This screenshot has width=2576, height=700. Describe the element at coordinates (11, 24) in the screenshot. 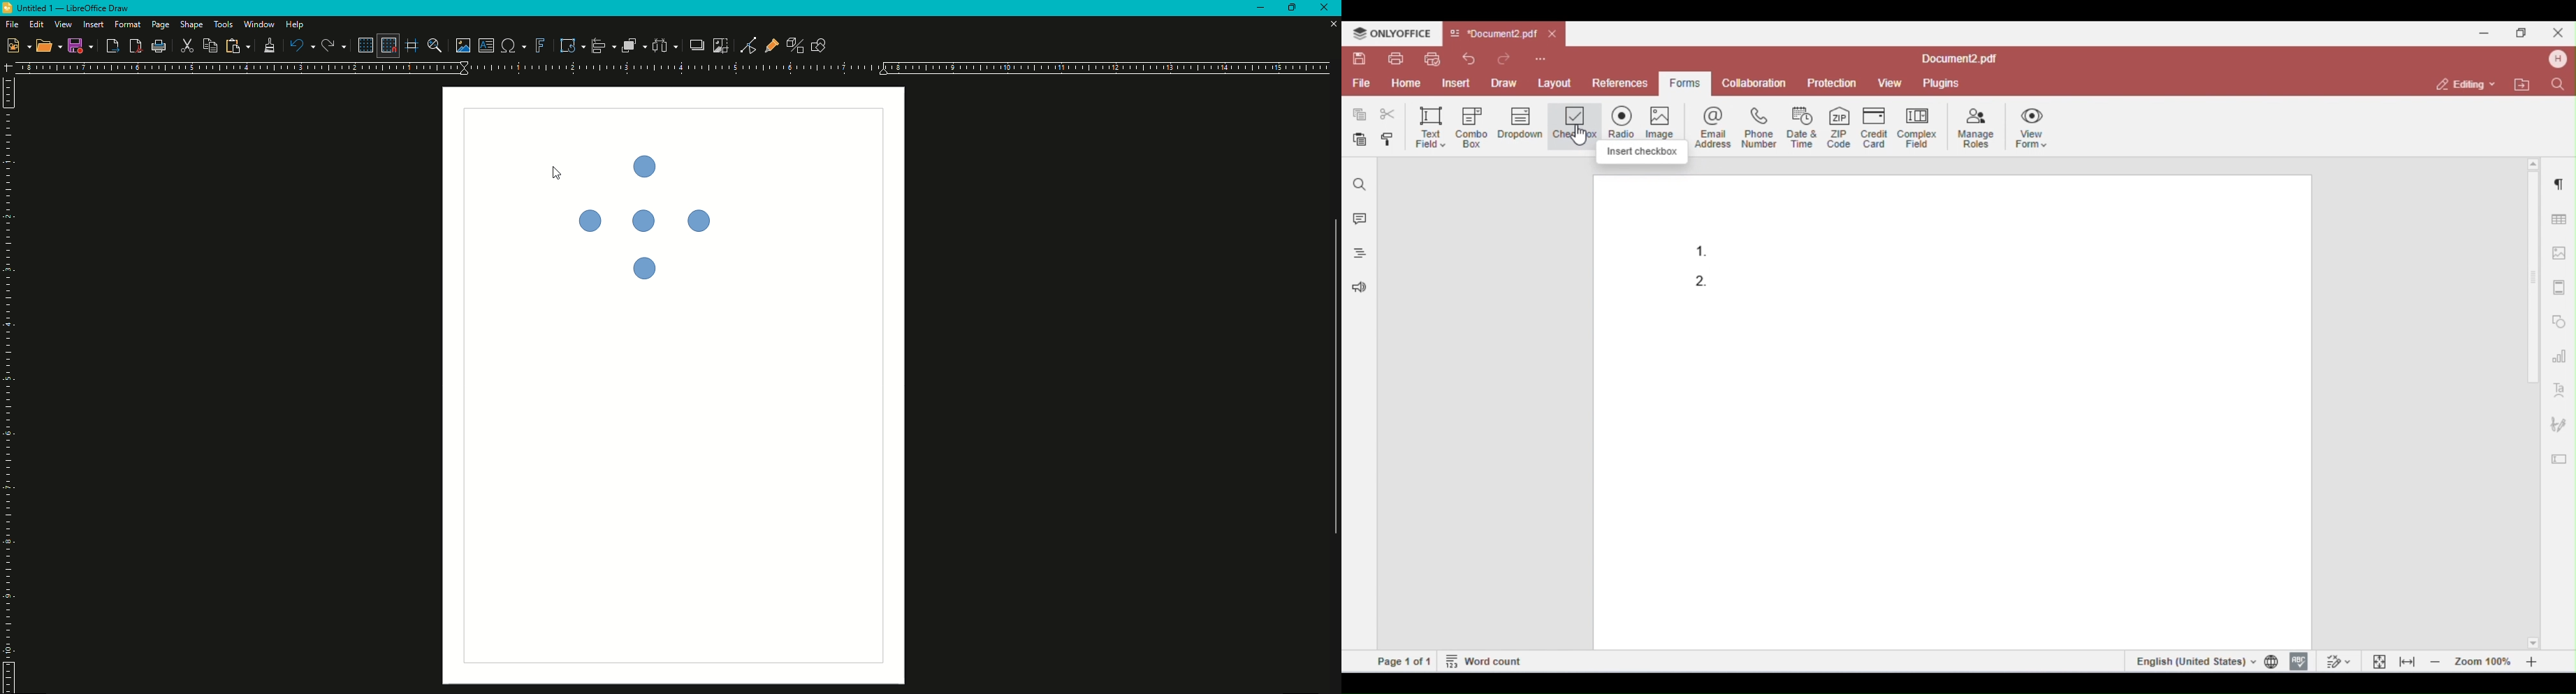

I see `File` at that location.